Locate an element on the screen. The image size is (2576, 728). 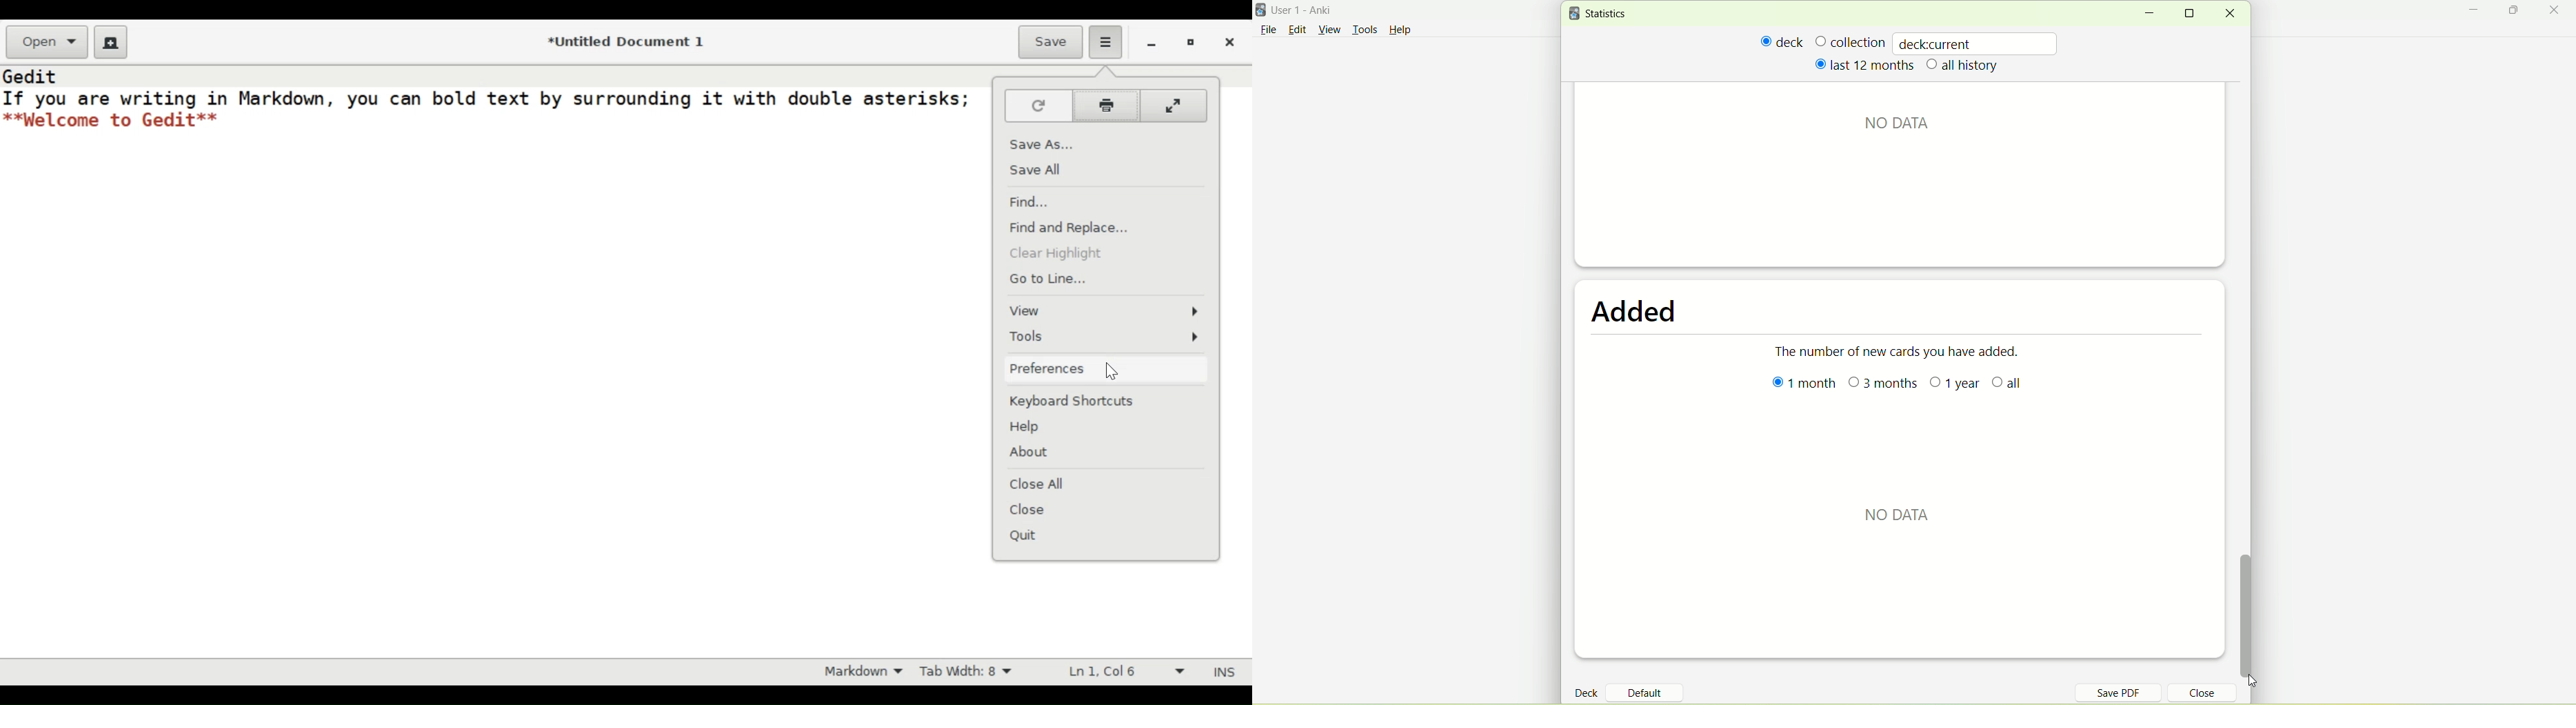
*Untitled Document 1 is located at coordinates (630, 43).